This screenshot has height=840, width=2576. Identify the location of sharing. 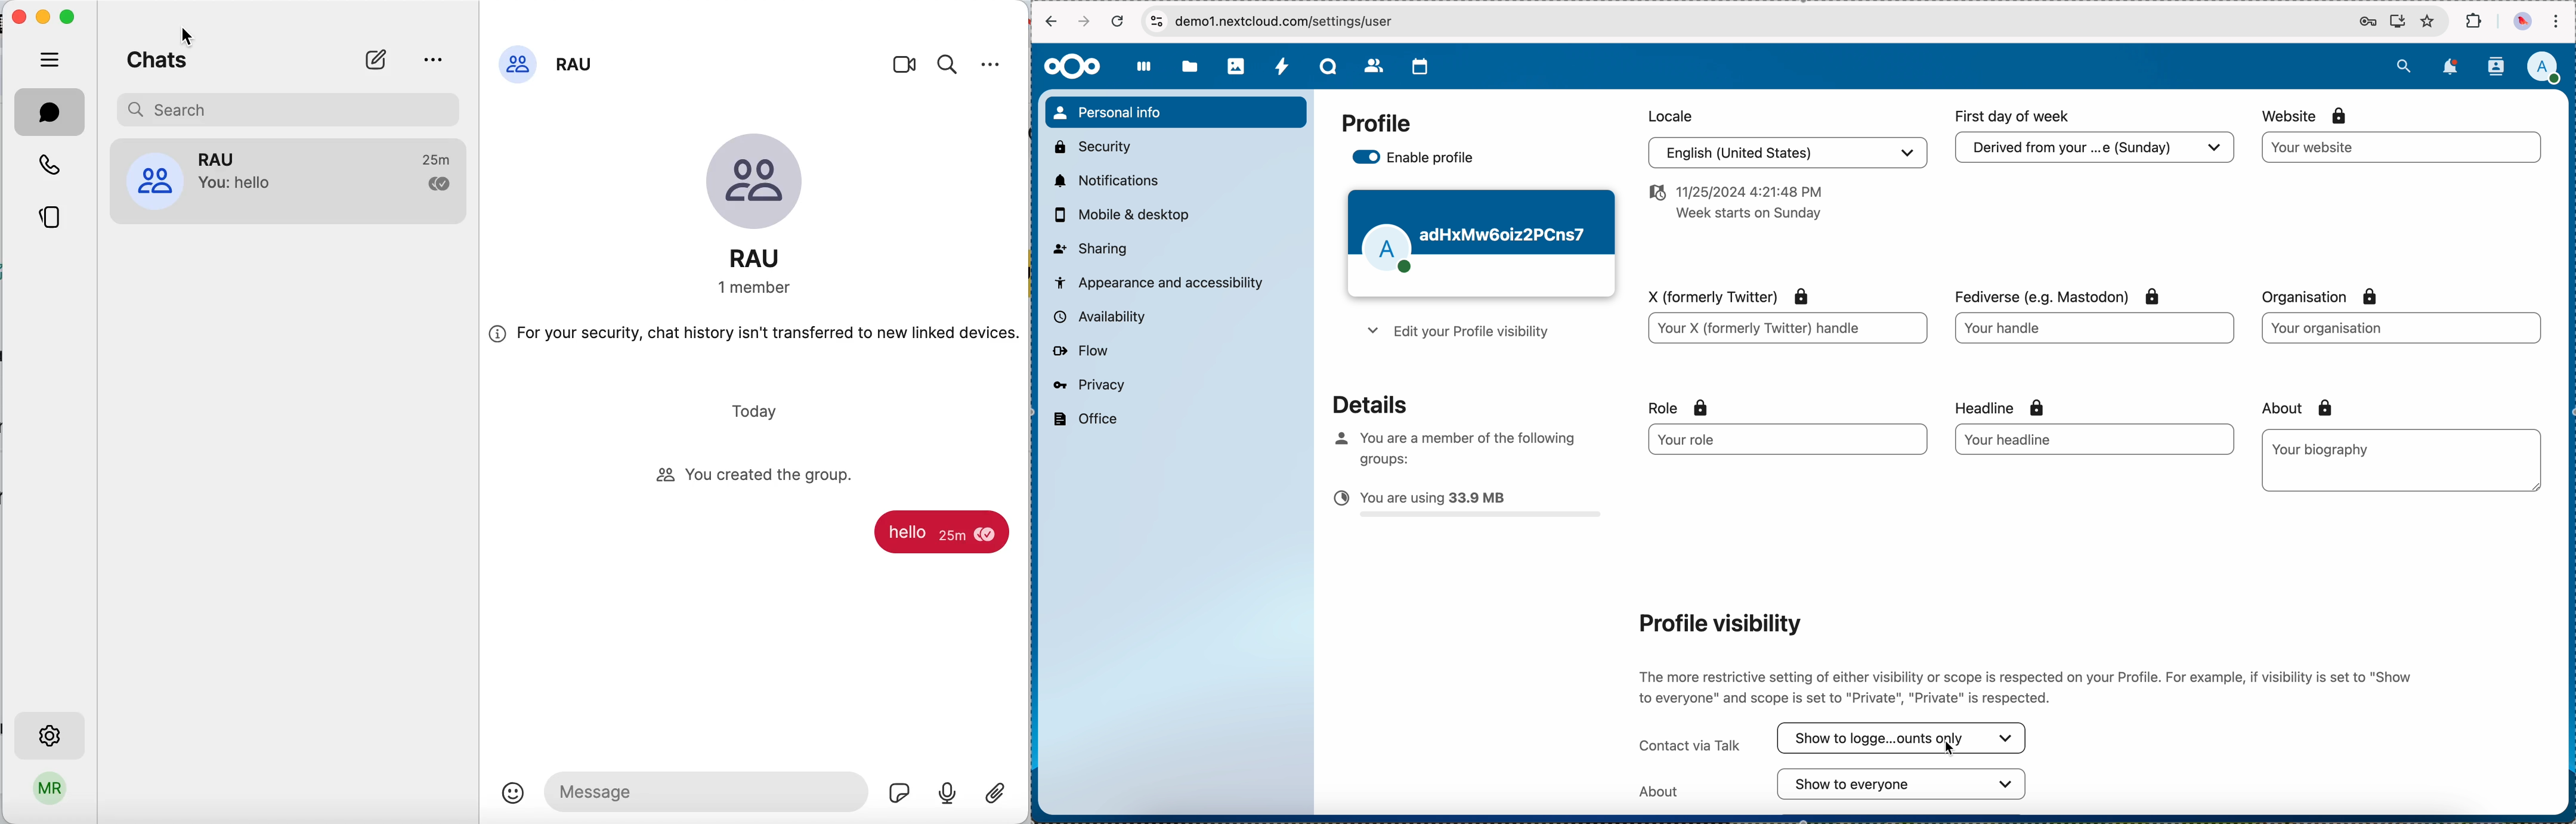
(1091, 247).